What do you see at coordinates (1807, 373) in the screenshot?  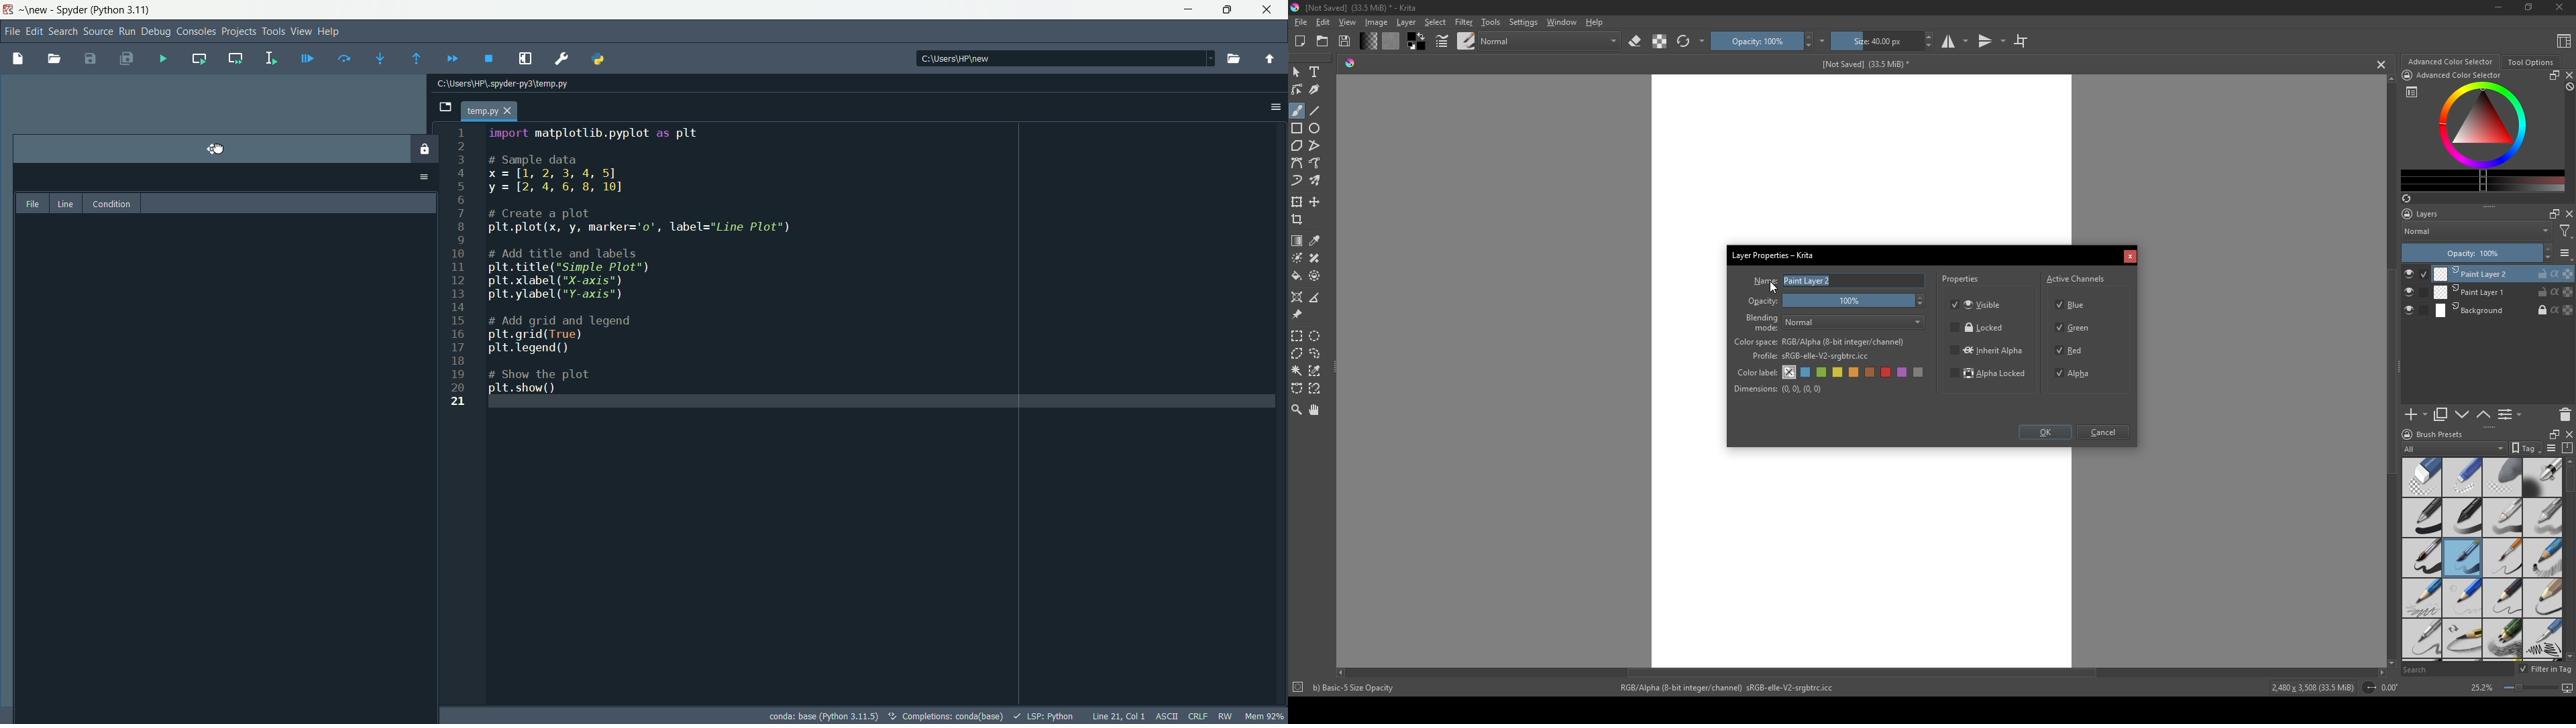 I see `blue` at bounding box center [1807, 373].